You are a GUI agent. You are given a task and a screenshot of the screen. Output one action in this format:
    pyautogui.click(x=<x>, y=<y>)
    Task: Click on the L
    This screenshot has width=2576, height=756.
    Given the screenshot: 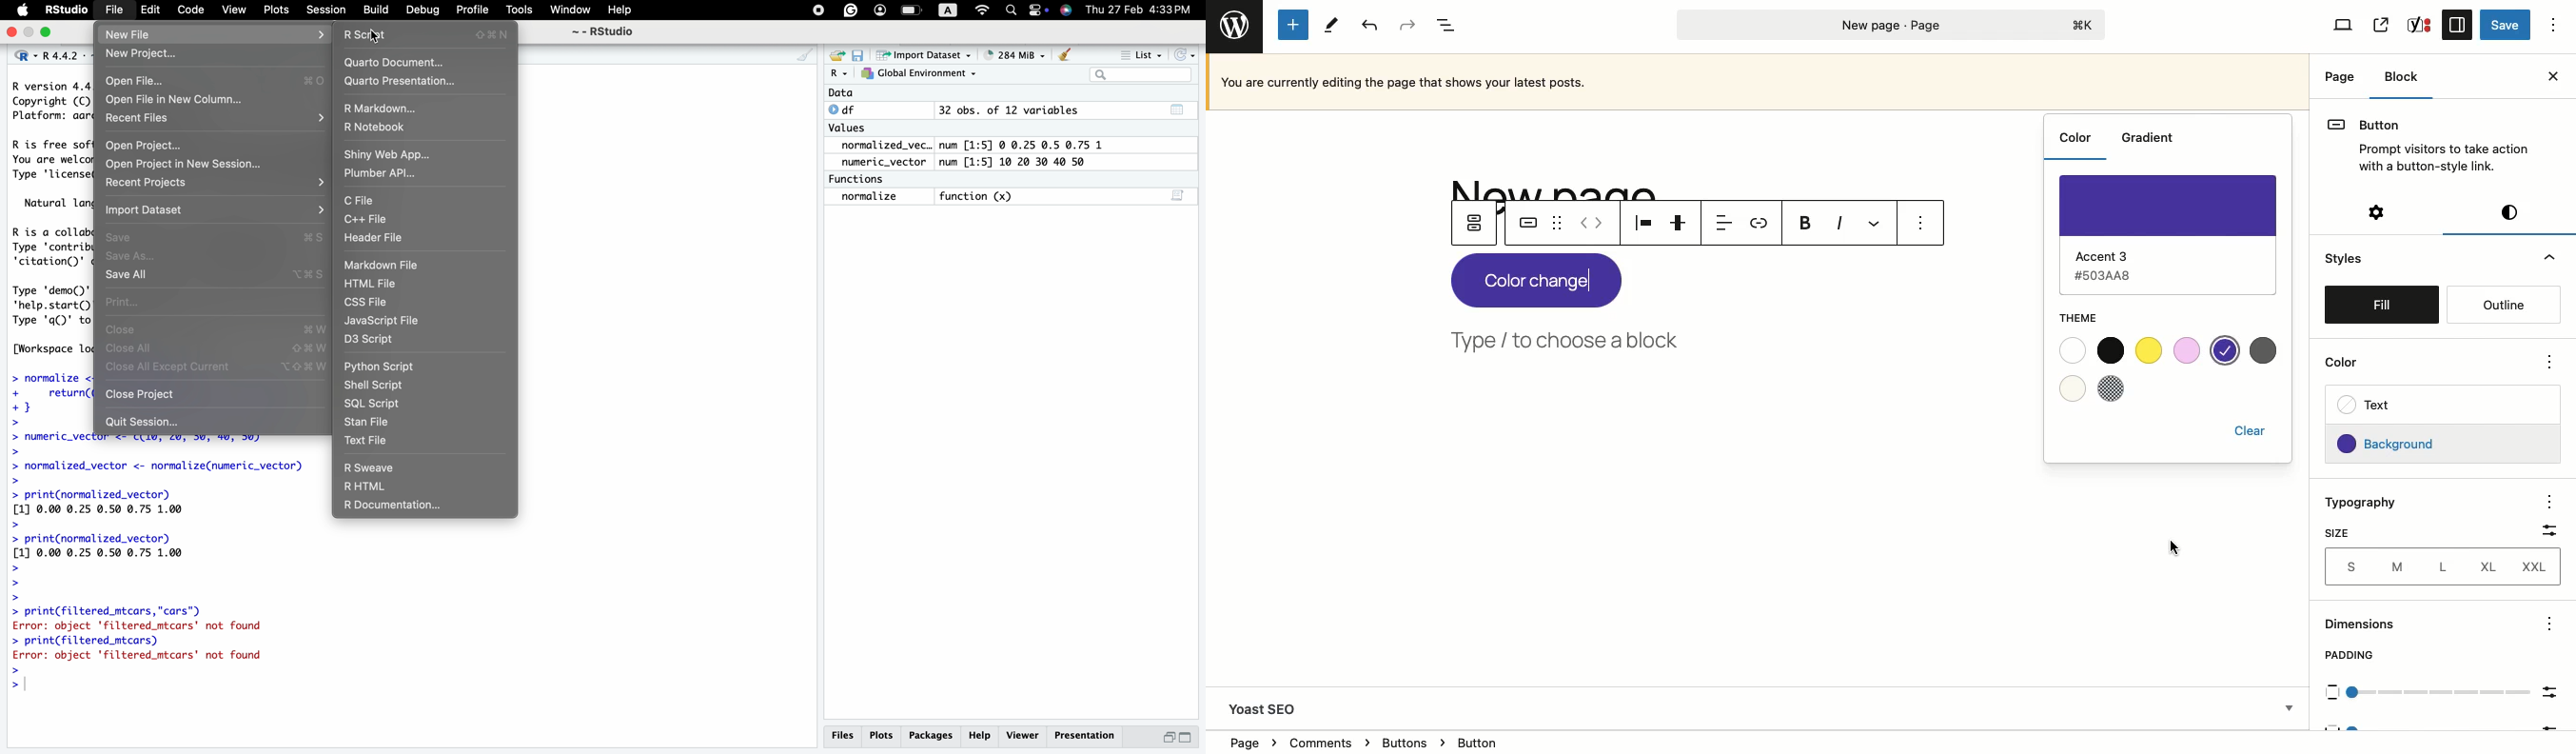 What is the action you would take?
    pyautogui.click(x=2446, y=567)
    